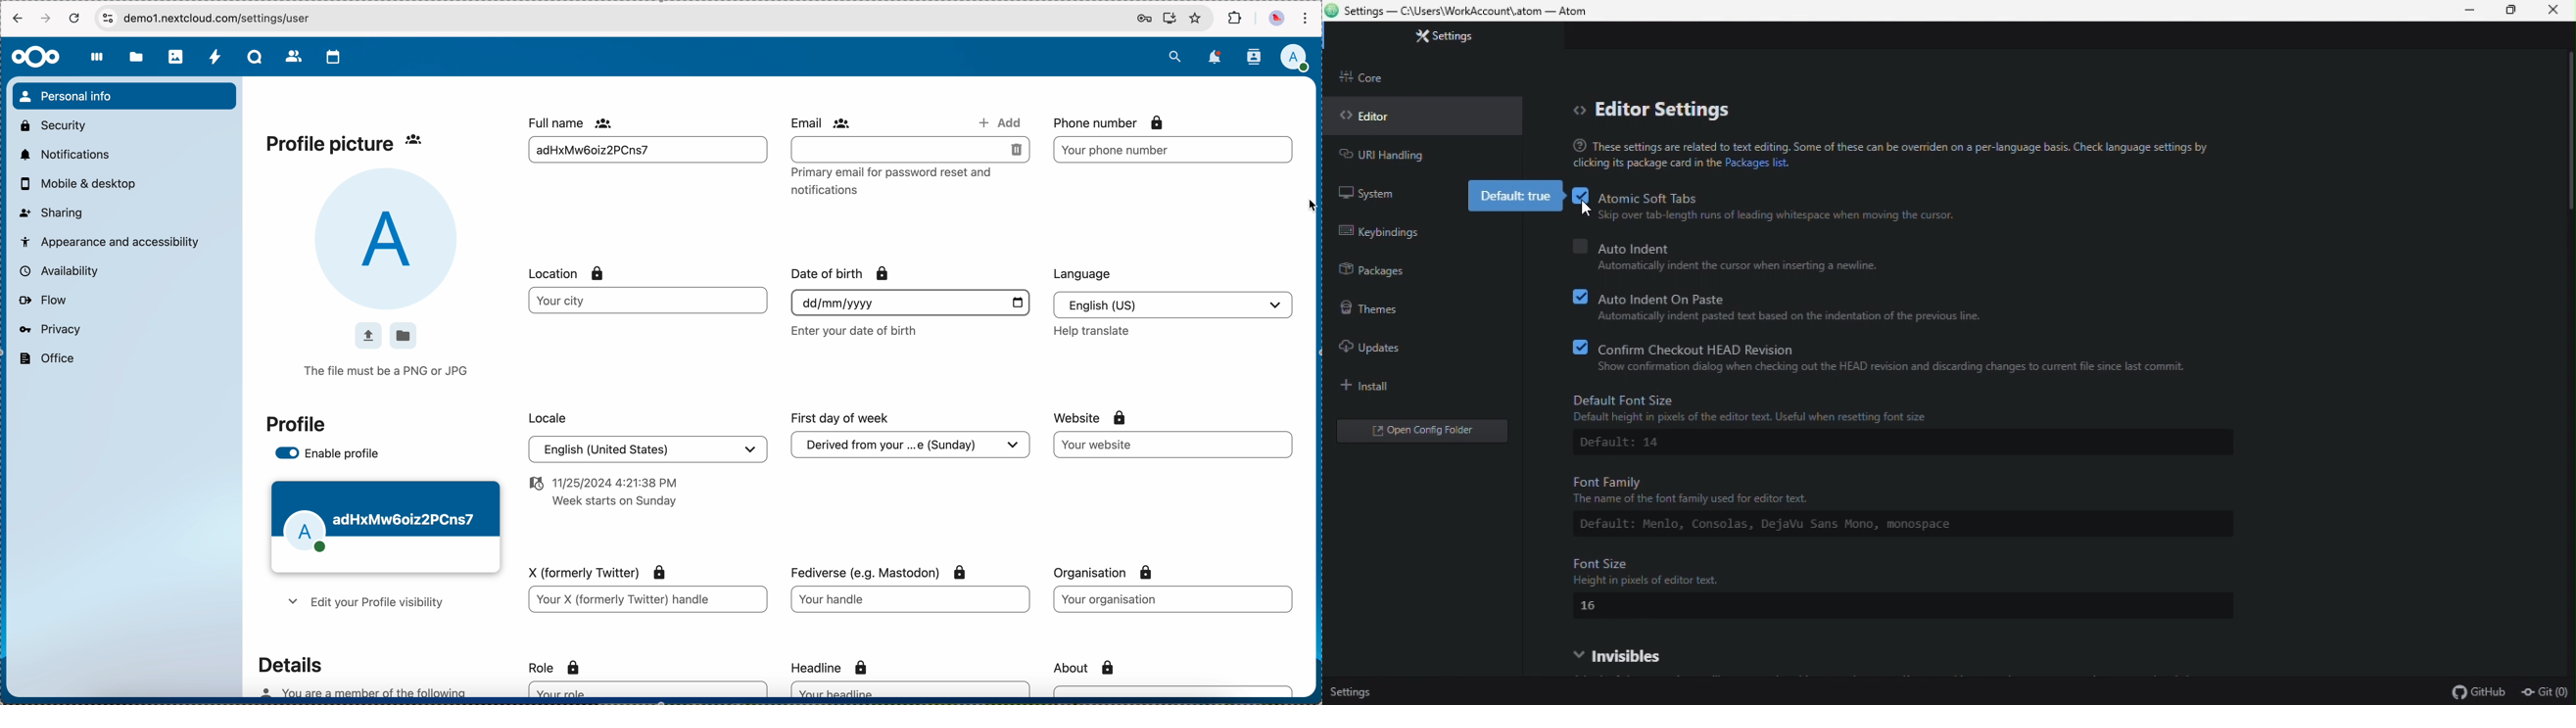 The width and height of the screenshot is (2576, 728). Describe the element at coordinates (1589, 209) in the screenshot. I see `cursor` at that location.